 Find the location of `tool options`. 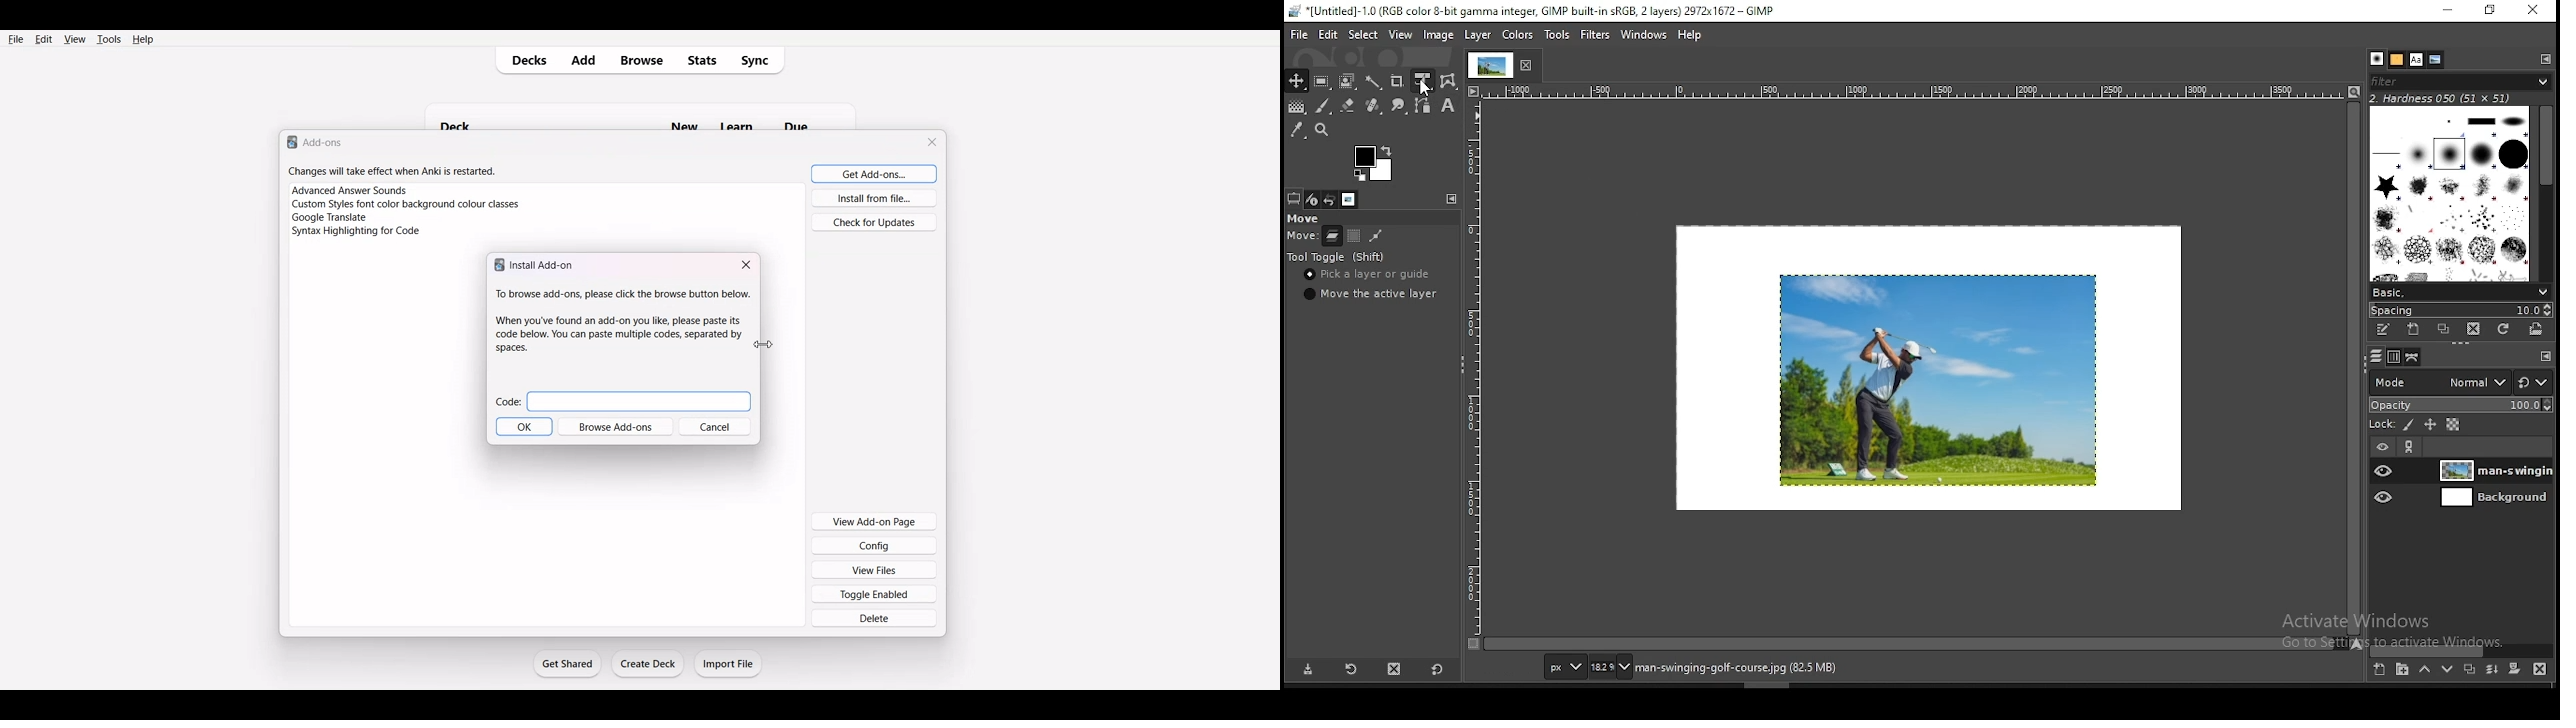

tool options is located at coordinates (1293, 198).